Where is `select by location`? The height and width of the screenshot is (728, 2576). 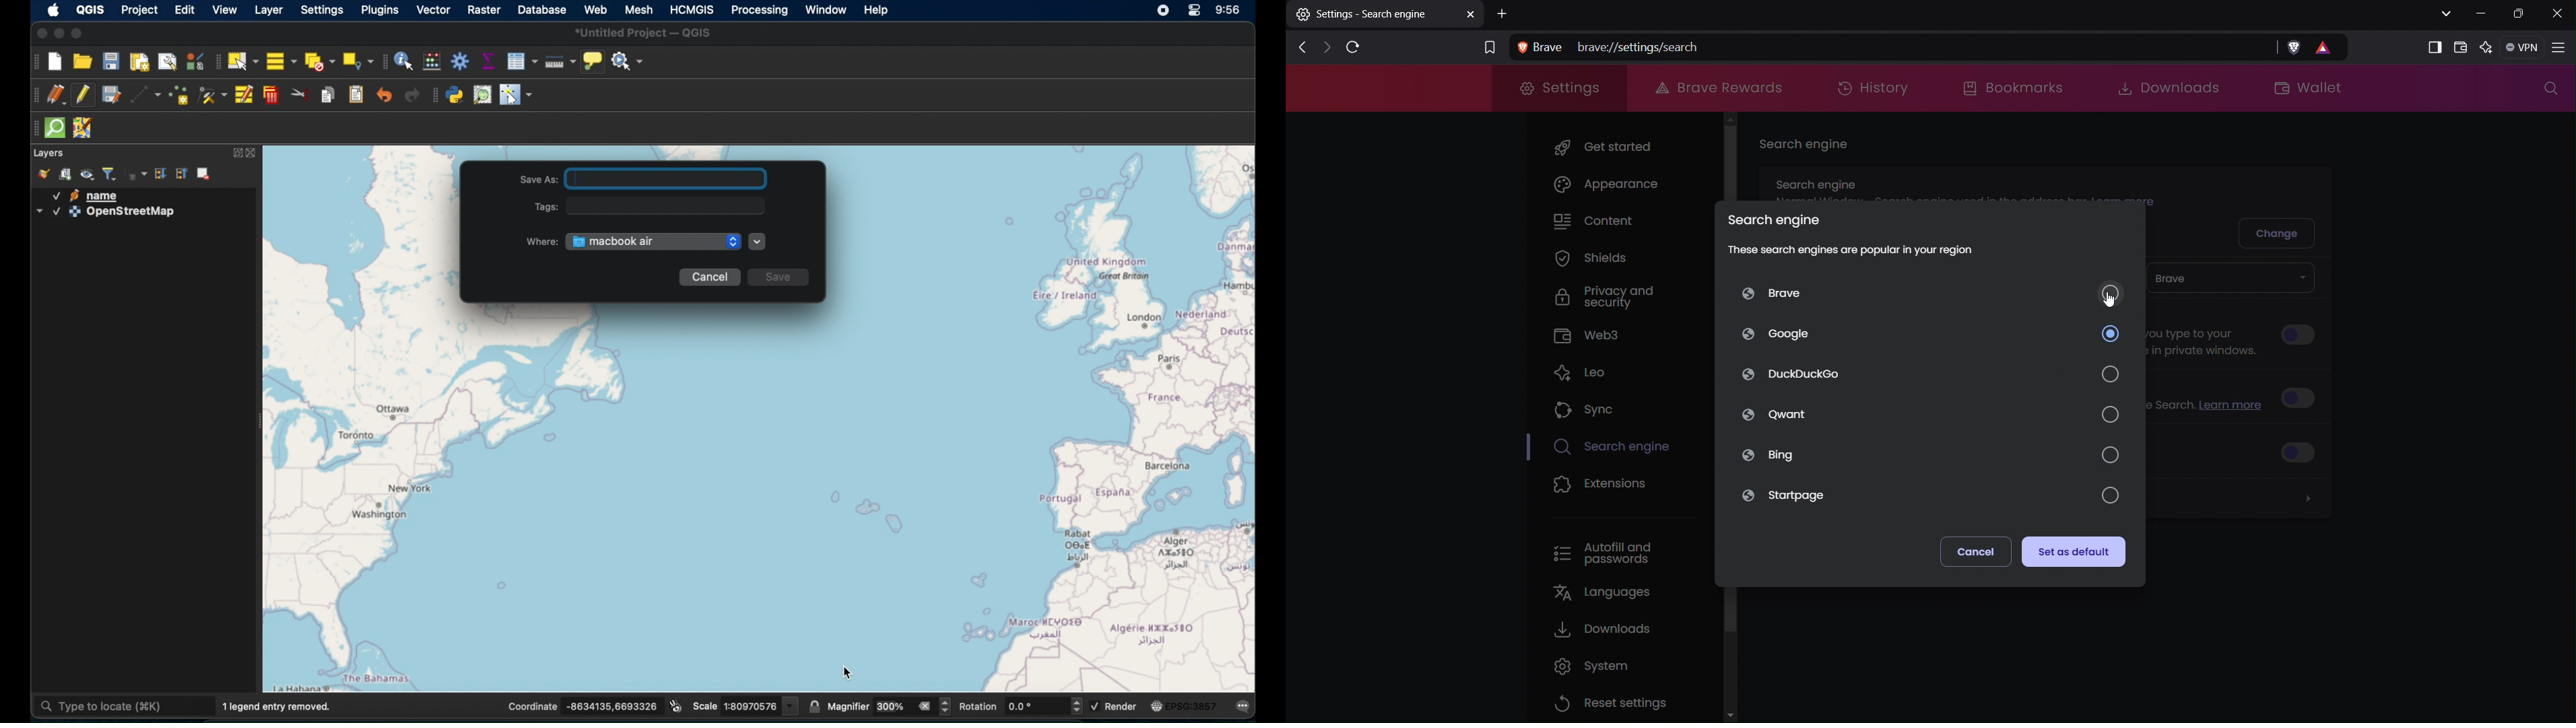 select by location is located at coordinates (358, 62).